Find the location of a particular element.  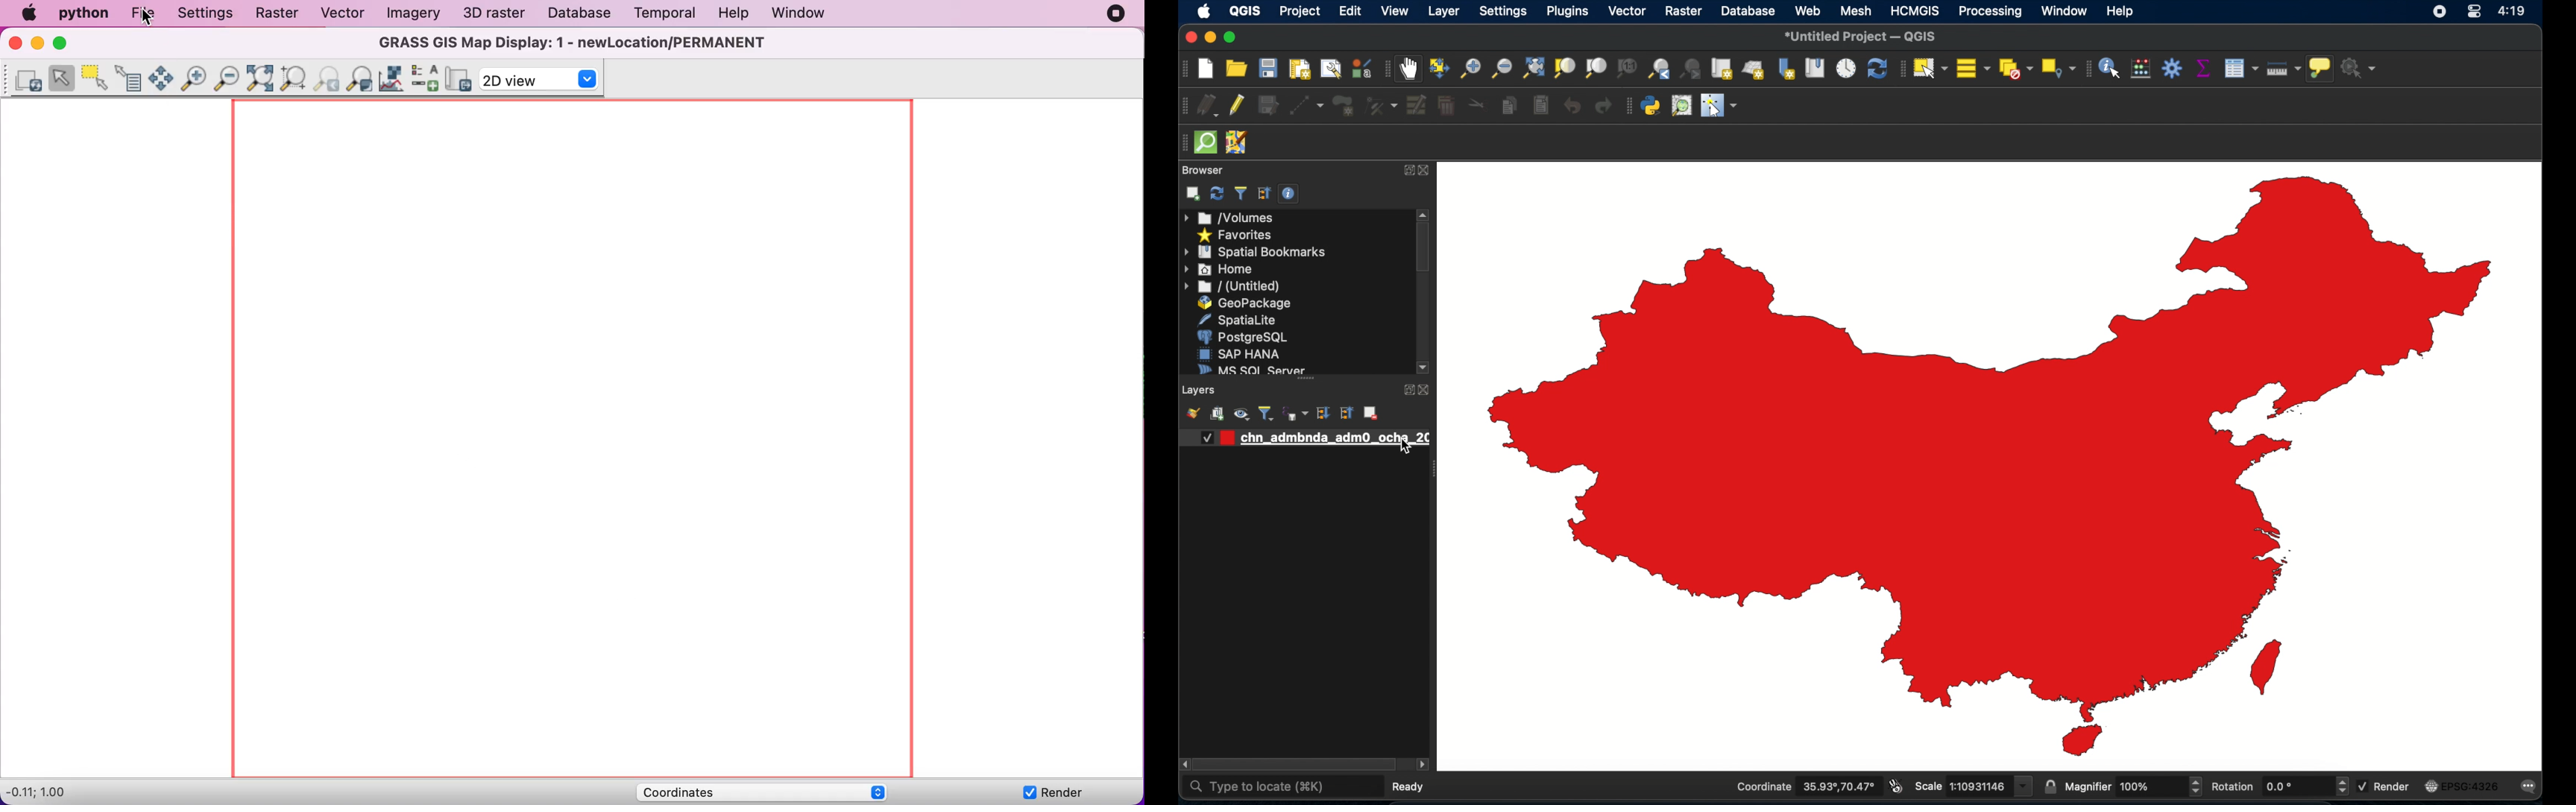

view is located at coordinates (1395, 13).